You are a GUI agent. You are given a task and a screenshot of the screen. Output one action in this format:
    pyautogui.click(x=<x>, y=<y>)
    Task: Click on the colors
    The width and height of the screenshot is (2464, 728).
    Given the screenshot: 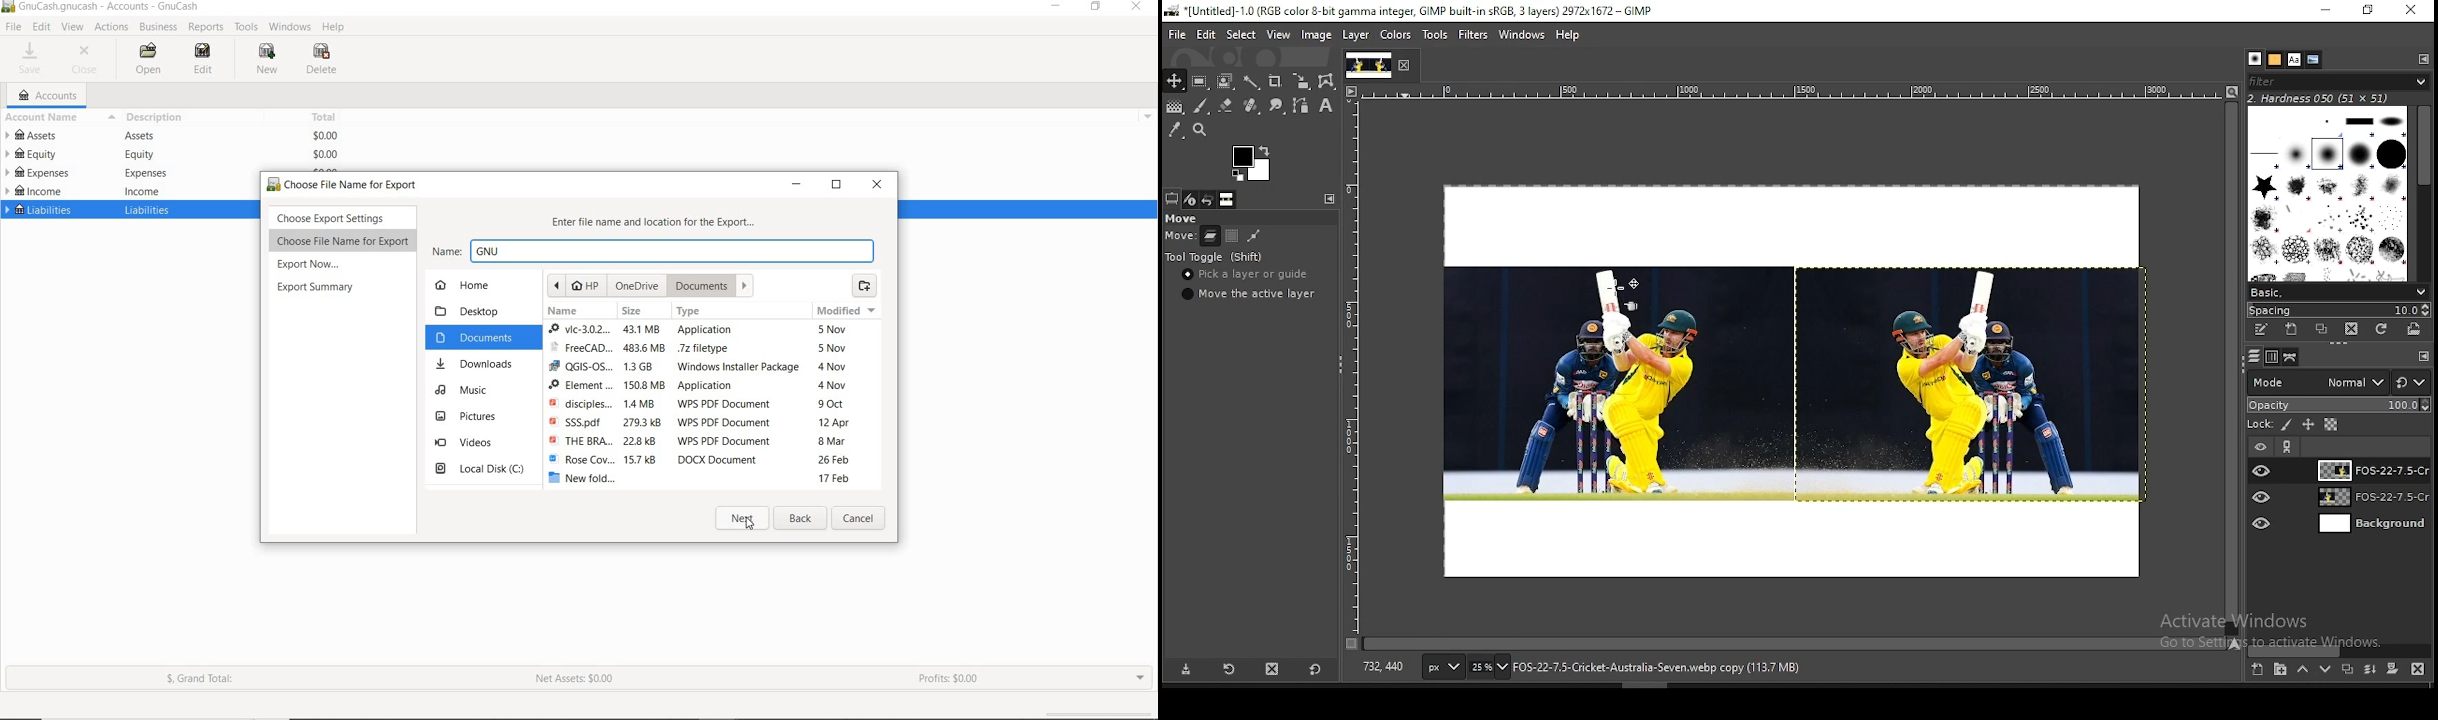 What is the action you would take?
    pyautogui.click(x=1251, y=163)
    